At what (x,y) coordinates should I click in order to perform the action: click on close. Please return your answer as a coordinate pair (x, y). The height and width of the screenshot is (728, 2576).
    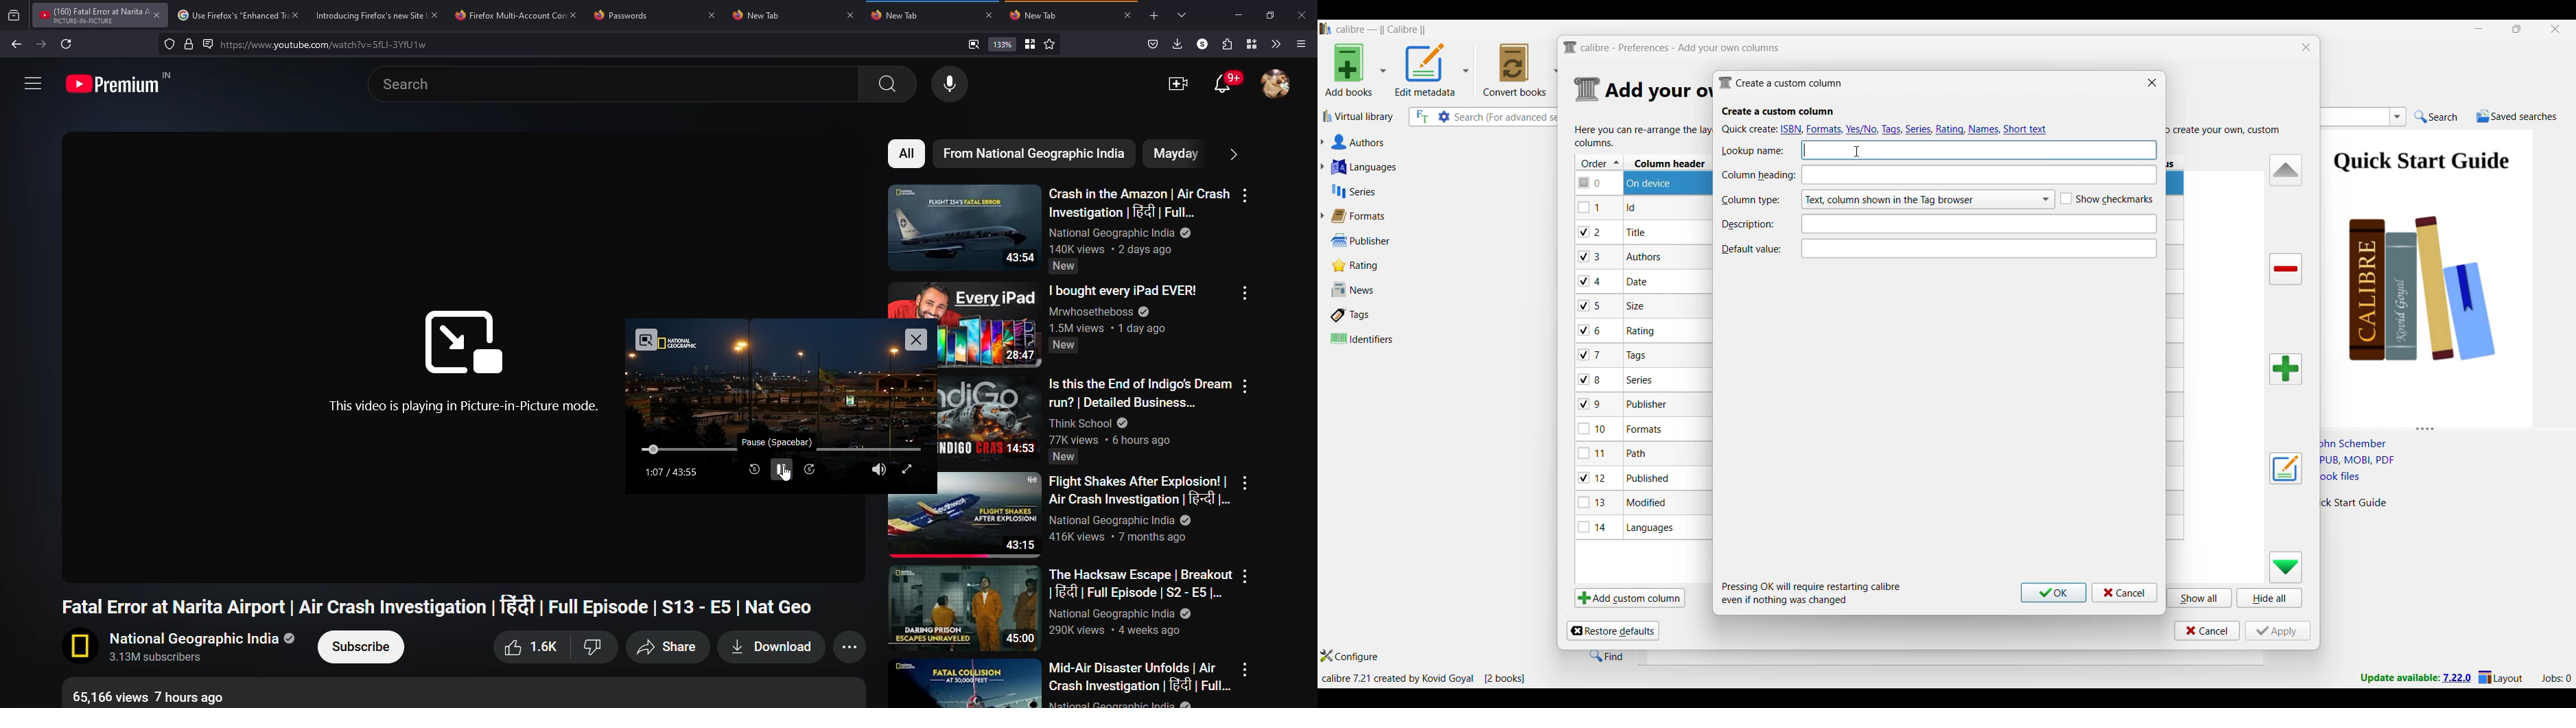
    Looking at the image, I should click on (435, 14).